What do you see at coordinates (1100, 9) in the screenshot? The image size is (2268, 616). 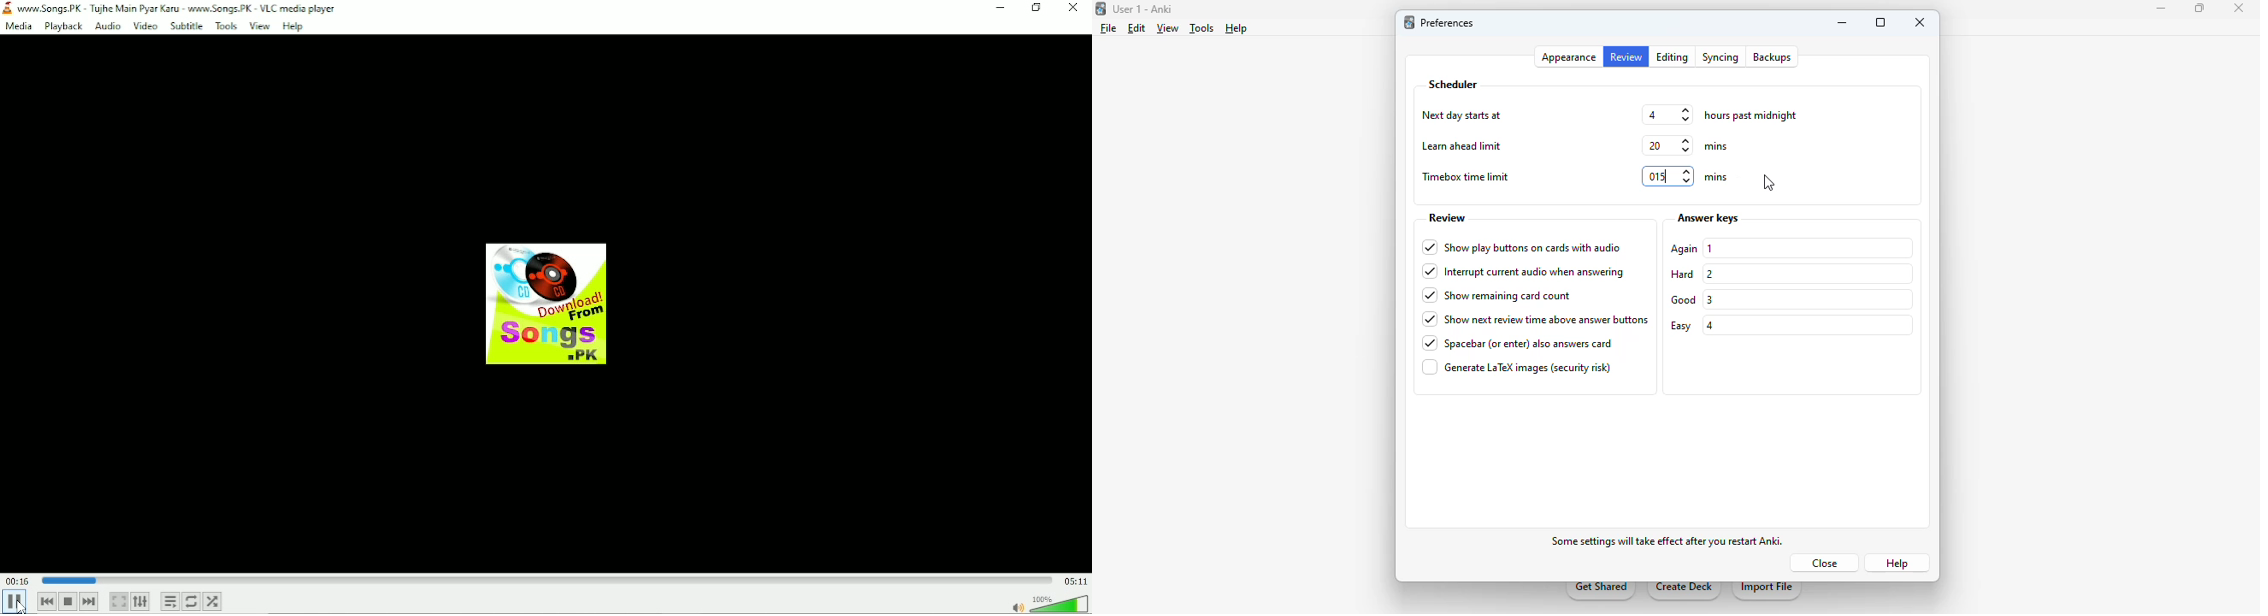 I see `logo` at bounding box center [1100, 9].